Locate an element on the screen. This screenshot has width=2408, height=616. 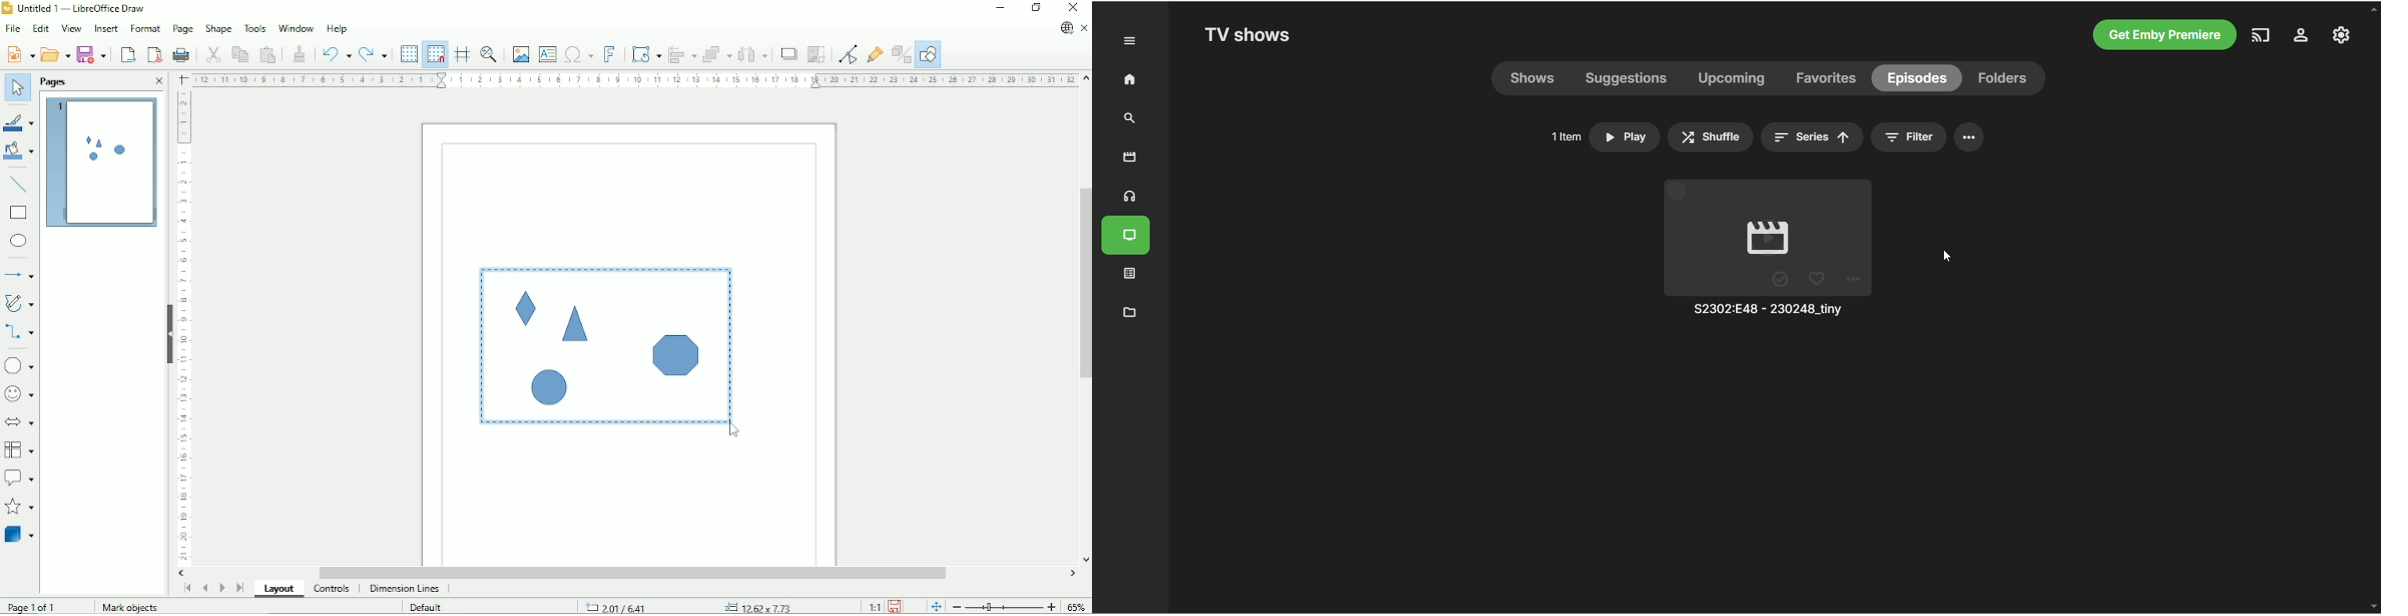
Line color is located at coordinates (21, 123).